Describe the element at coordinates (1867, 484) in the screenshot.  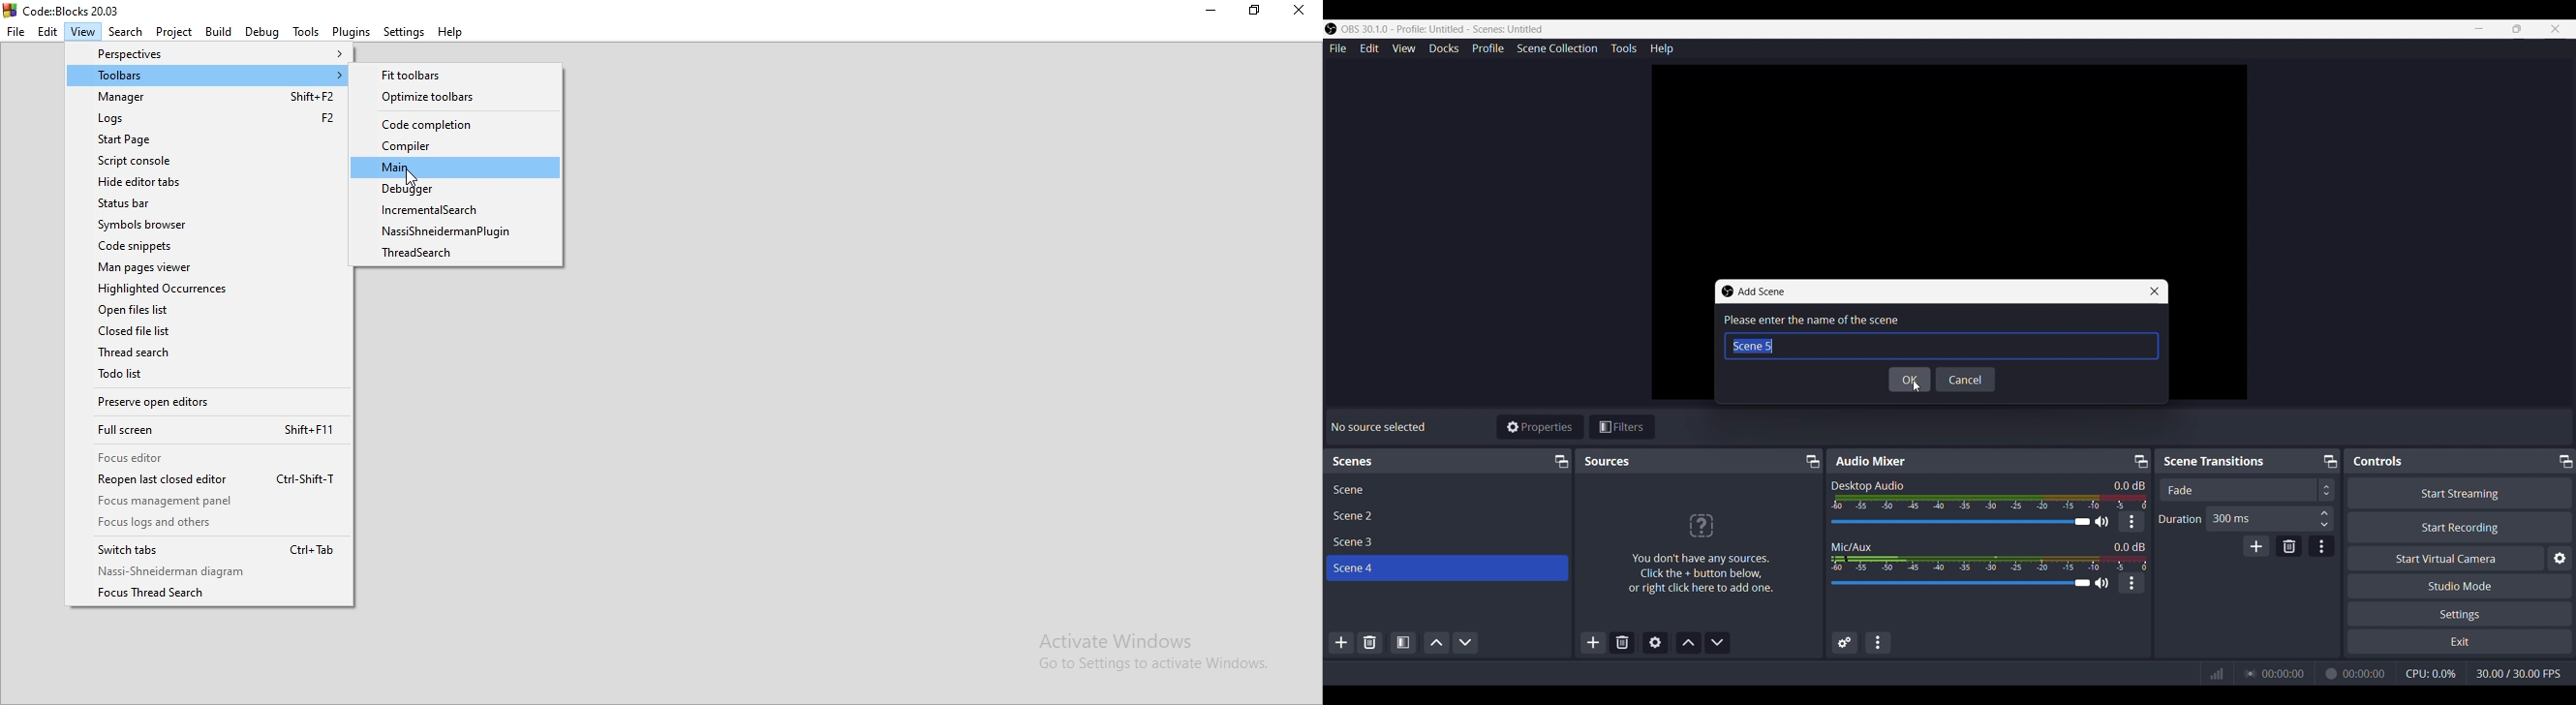
I see `Desktop Audio ` at that location.